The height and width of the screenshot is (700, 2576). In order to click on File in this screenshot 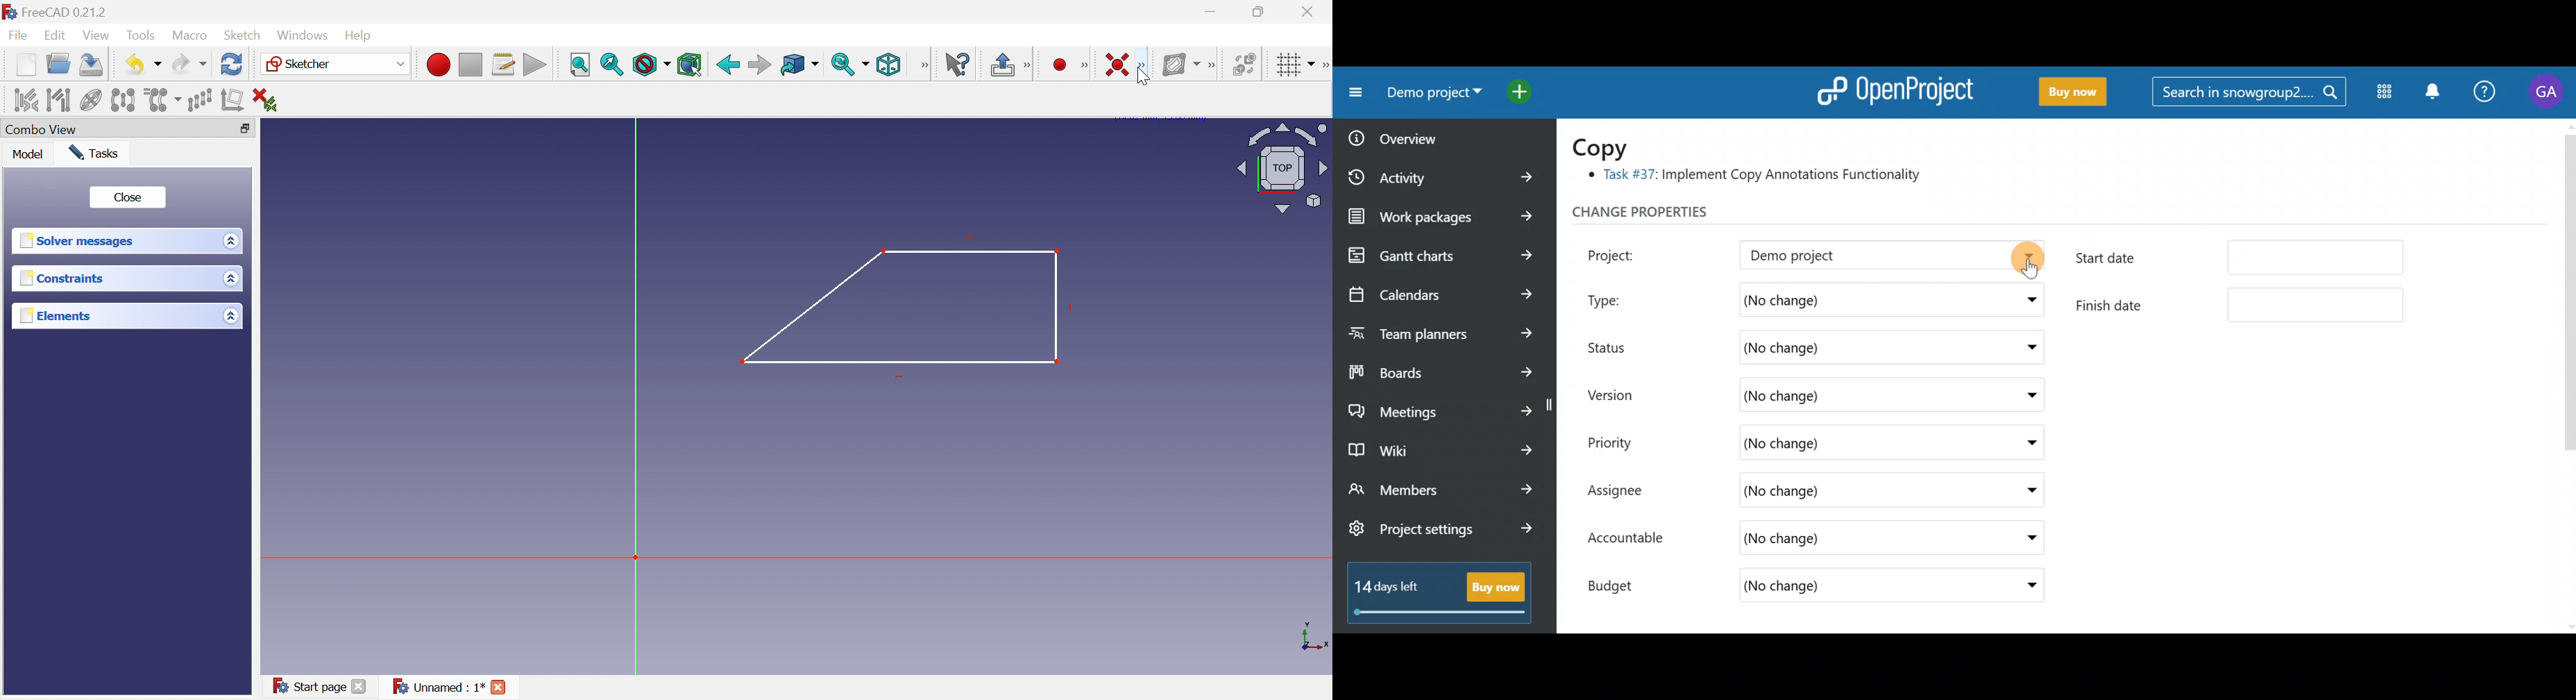, I will do `click(18, 37)`.